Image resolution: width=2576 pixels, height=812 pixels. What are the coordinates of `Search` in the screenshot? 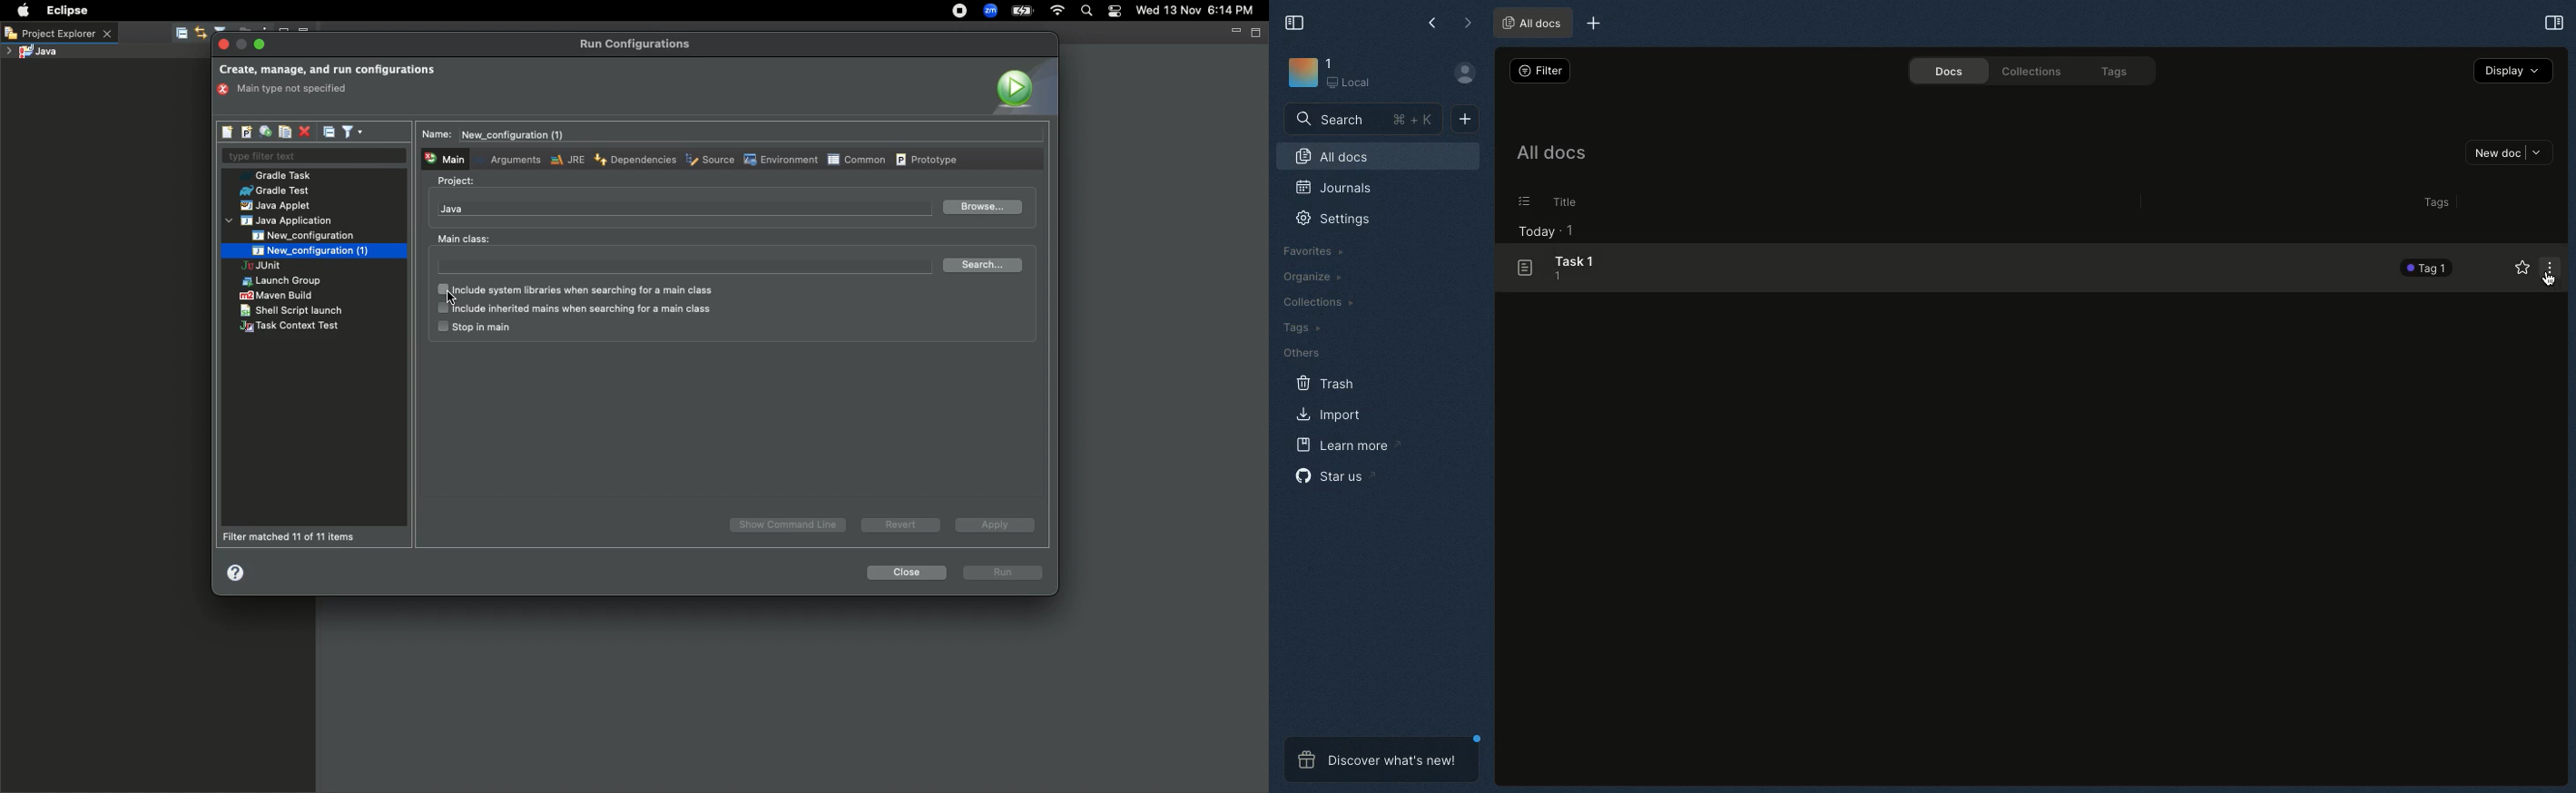 It's located at (1086, 12).